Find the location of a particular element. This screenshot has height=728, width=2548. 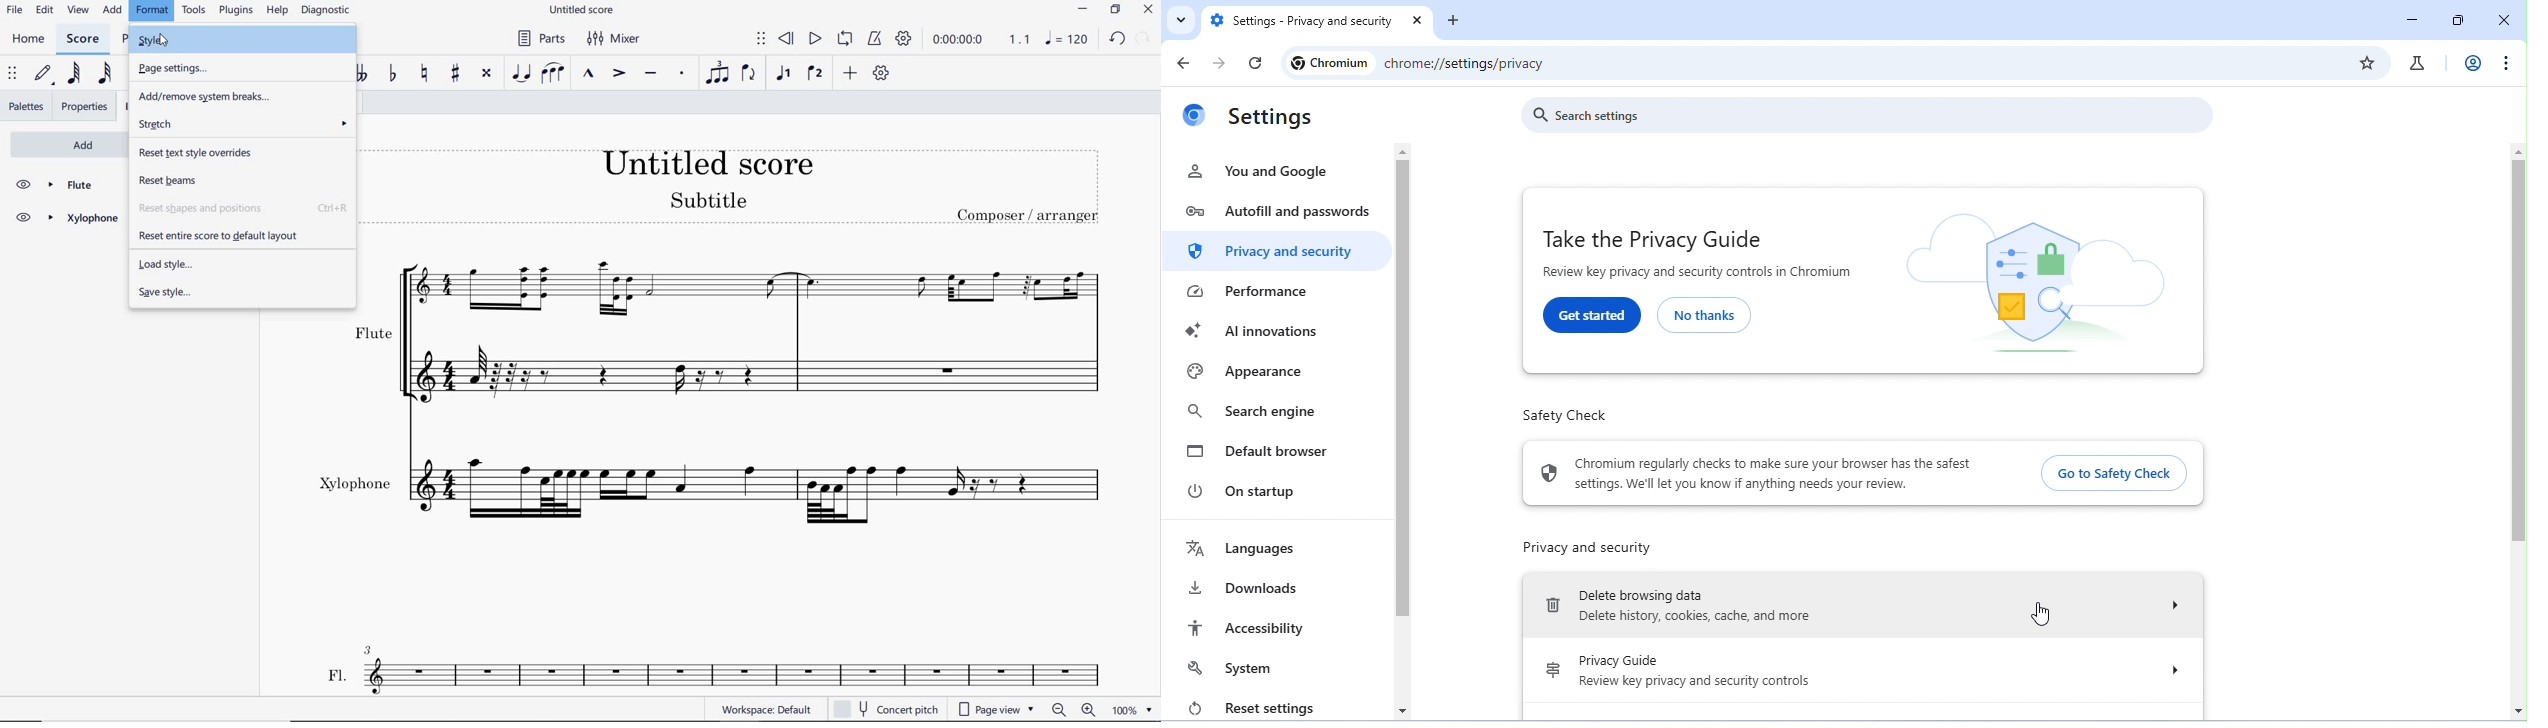

downloads is located at coordinates (1246, 588).